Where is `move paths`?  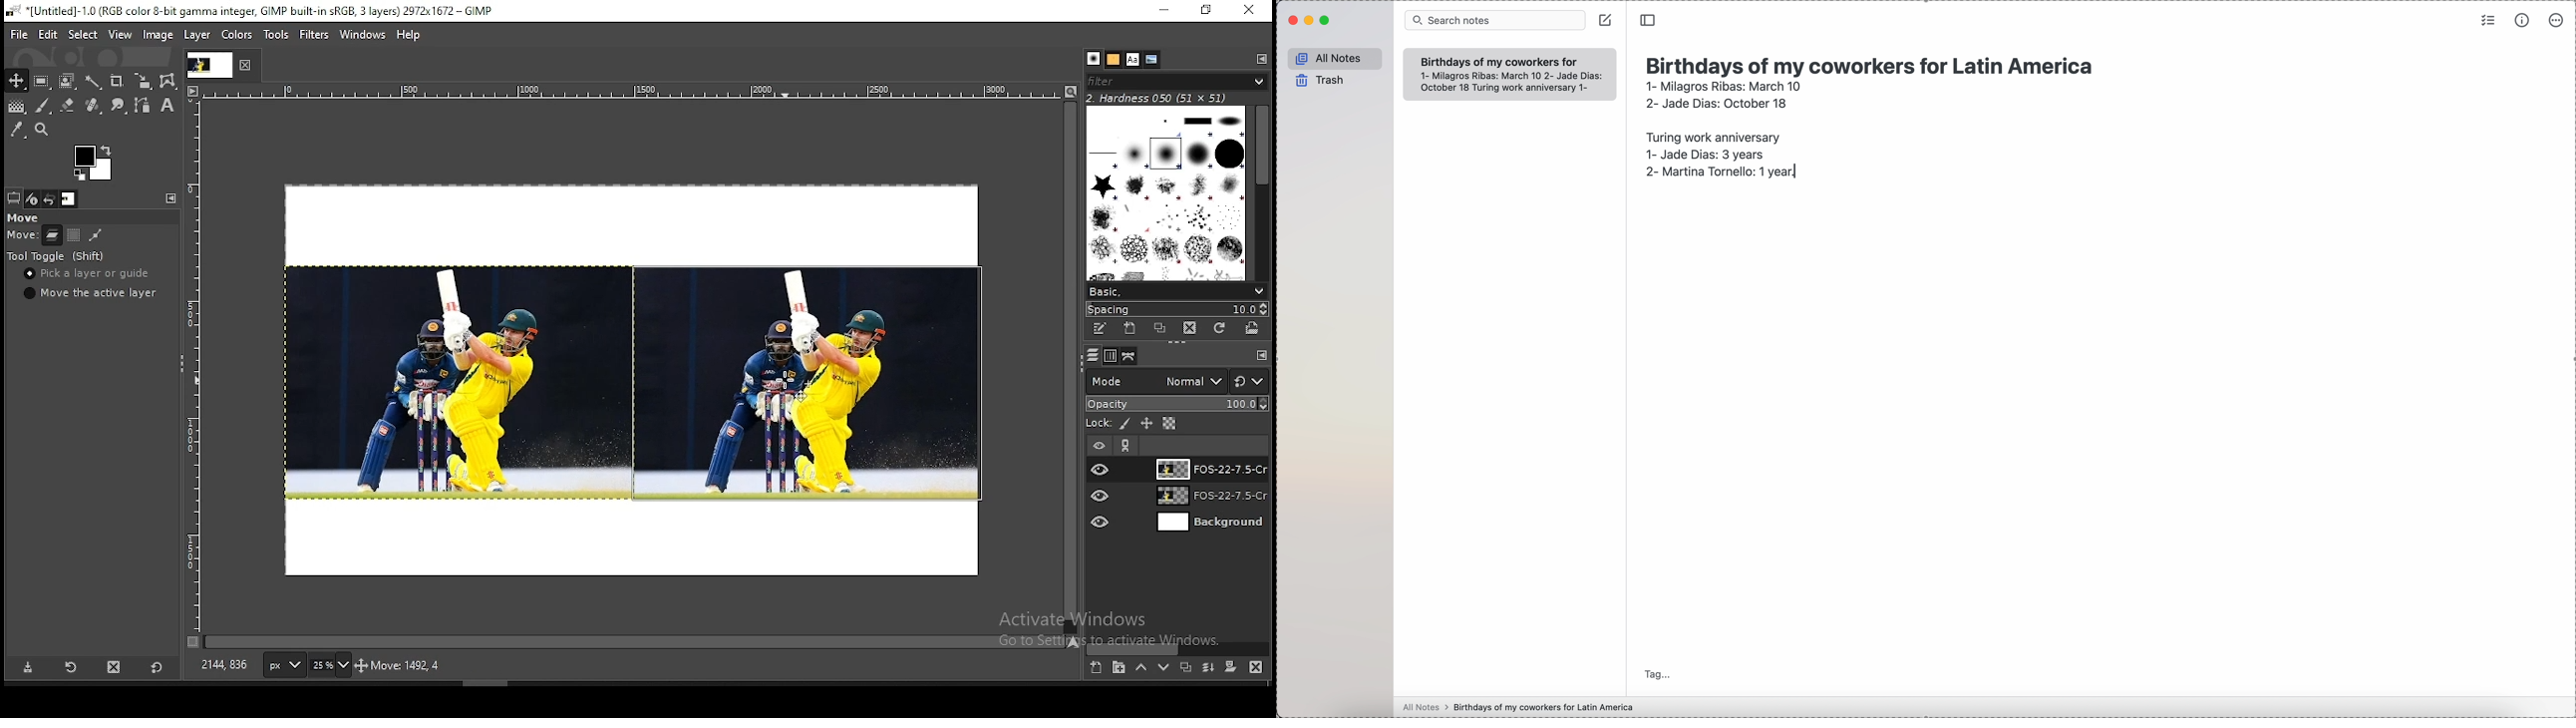 move paths is located at coordinates (96, 234).